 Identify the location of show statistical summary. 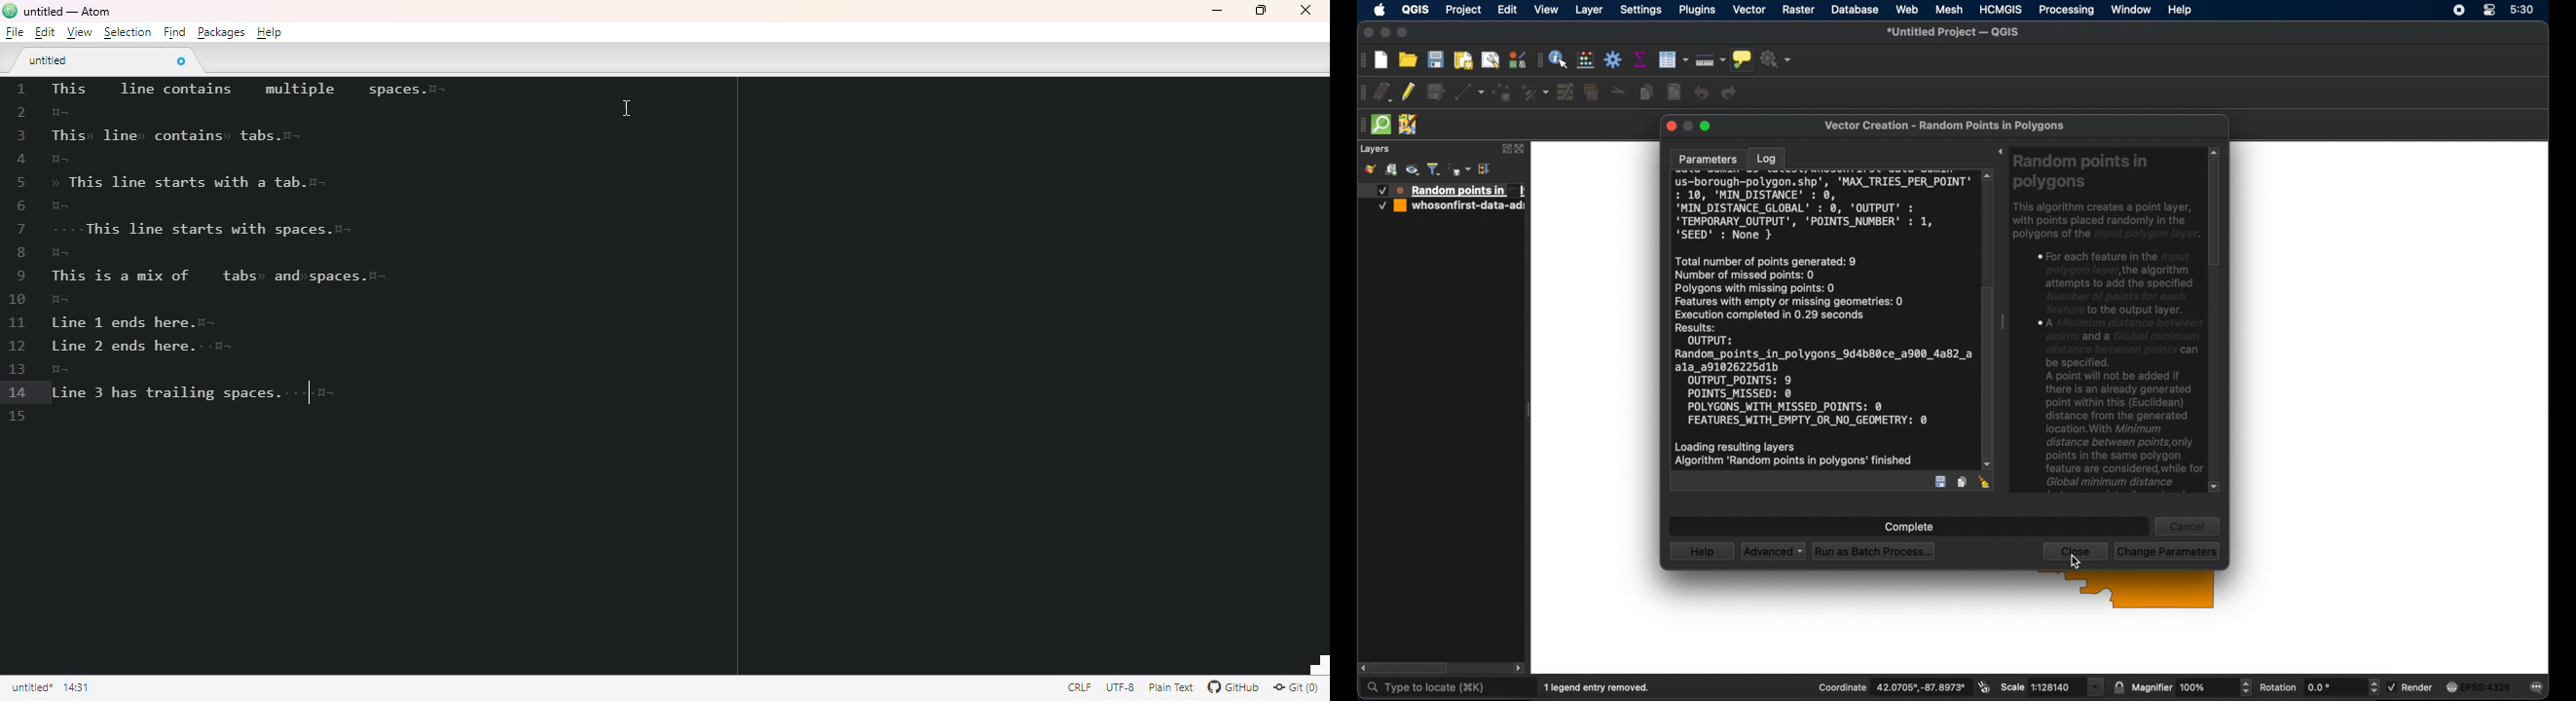
(1639, 59).